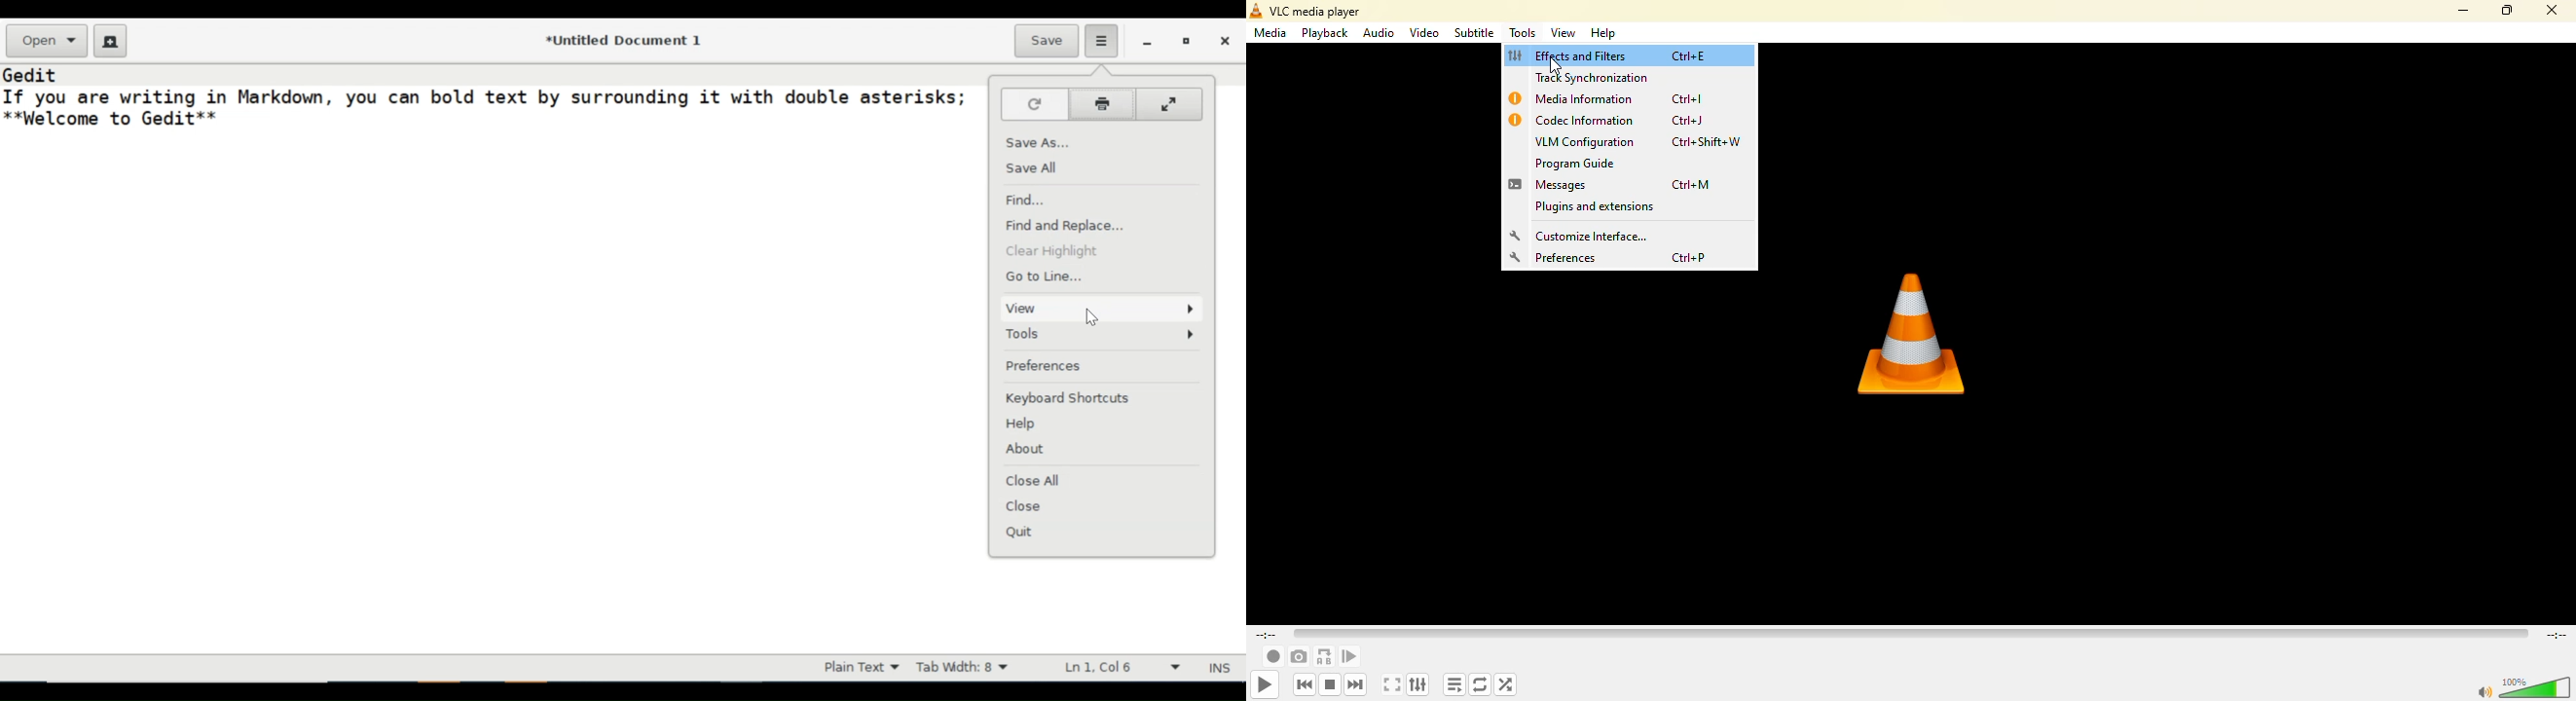 The image size is (2576, 728). I want to click on random, so click(1506, 682).